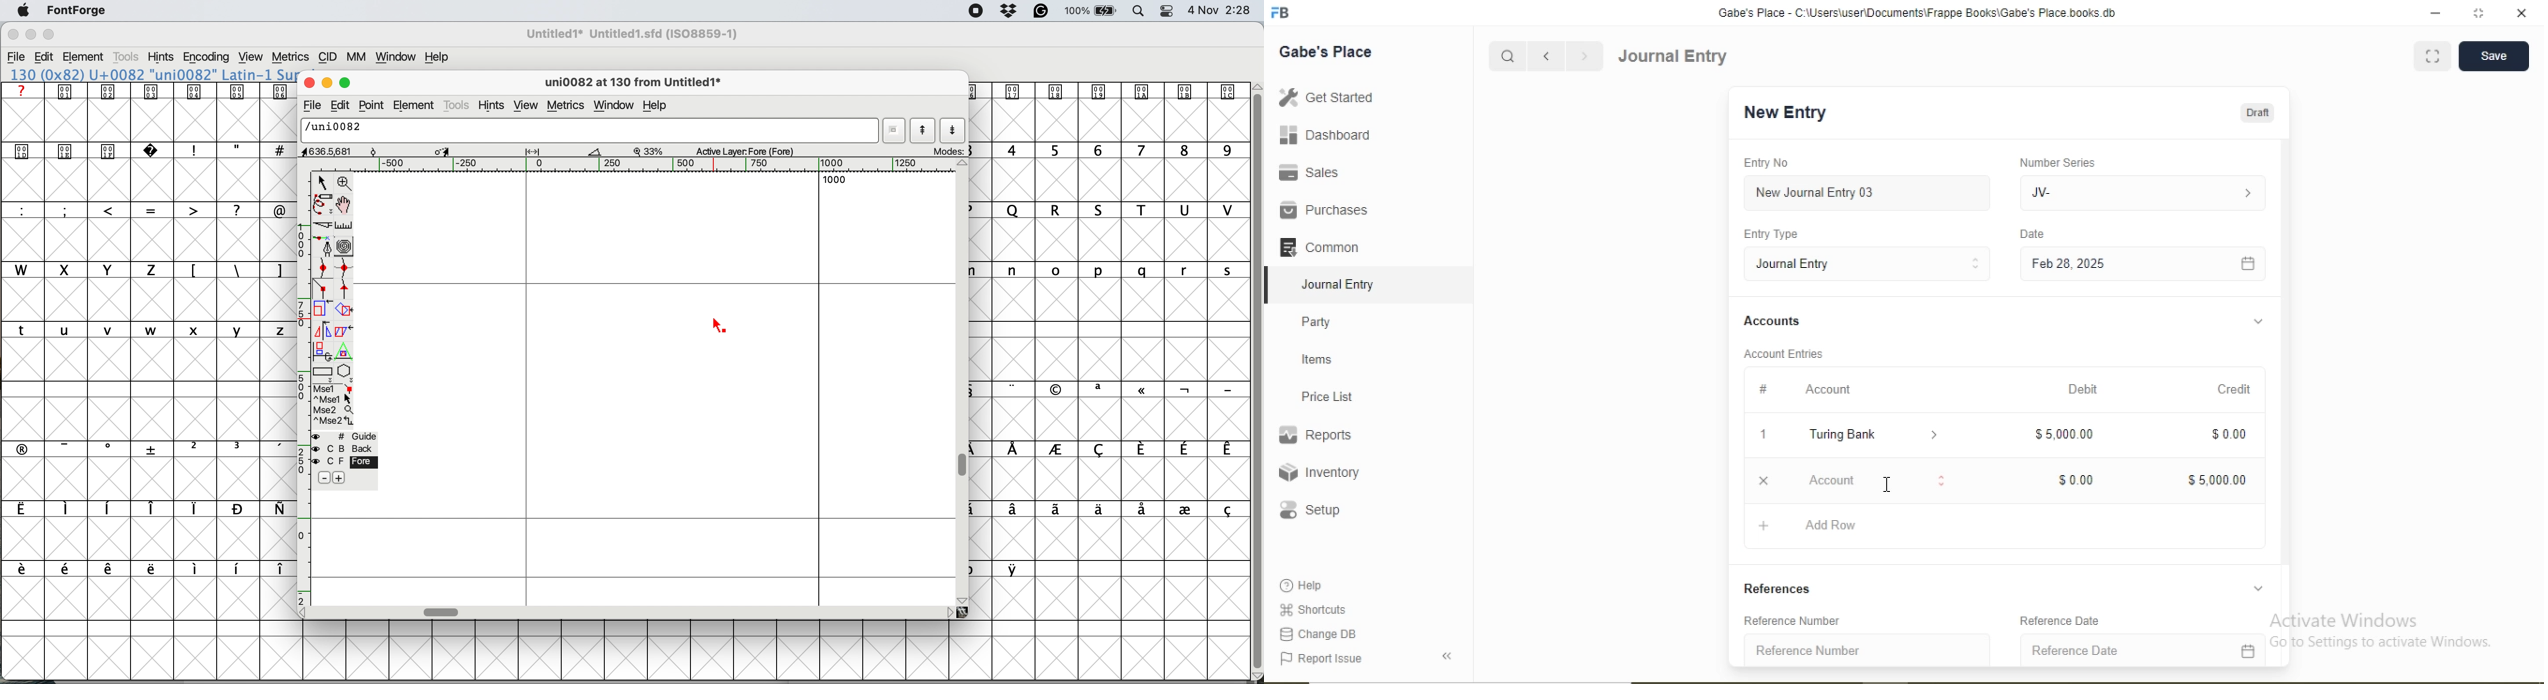 The width and height of the screenshot is (2548, 700). Describe the element at coordinates (924, 130) in the screenshot. I see `show previous letter` at that location.